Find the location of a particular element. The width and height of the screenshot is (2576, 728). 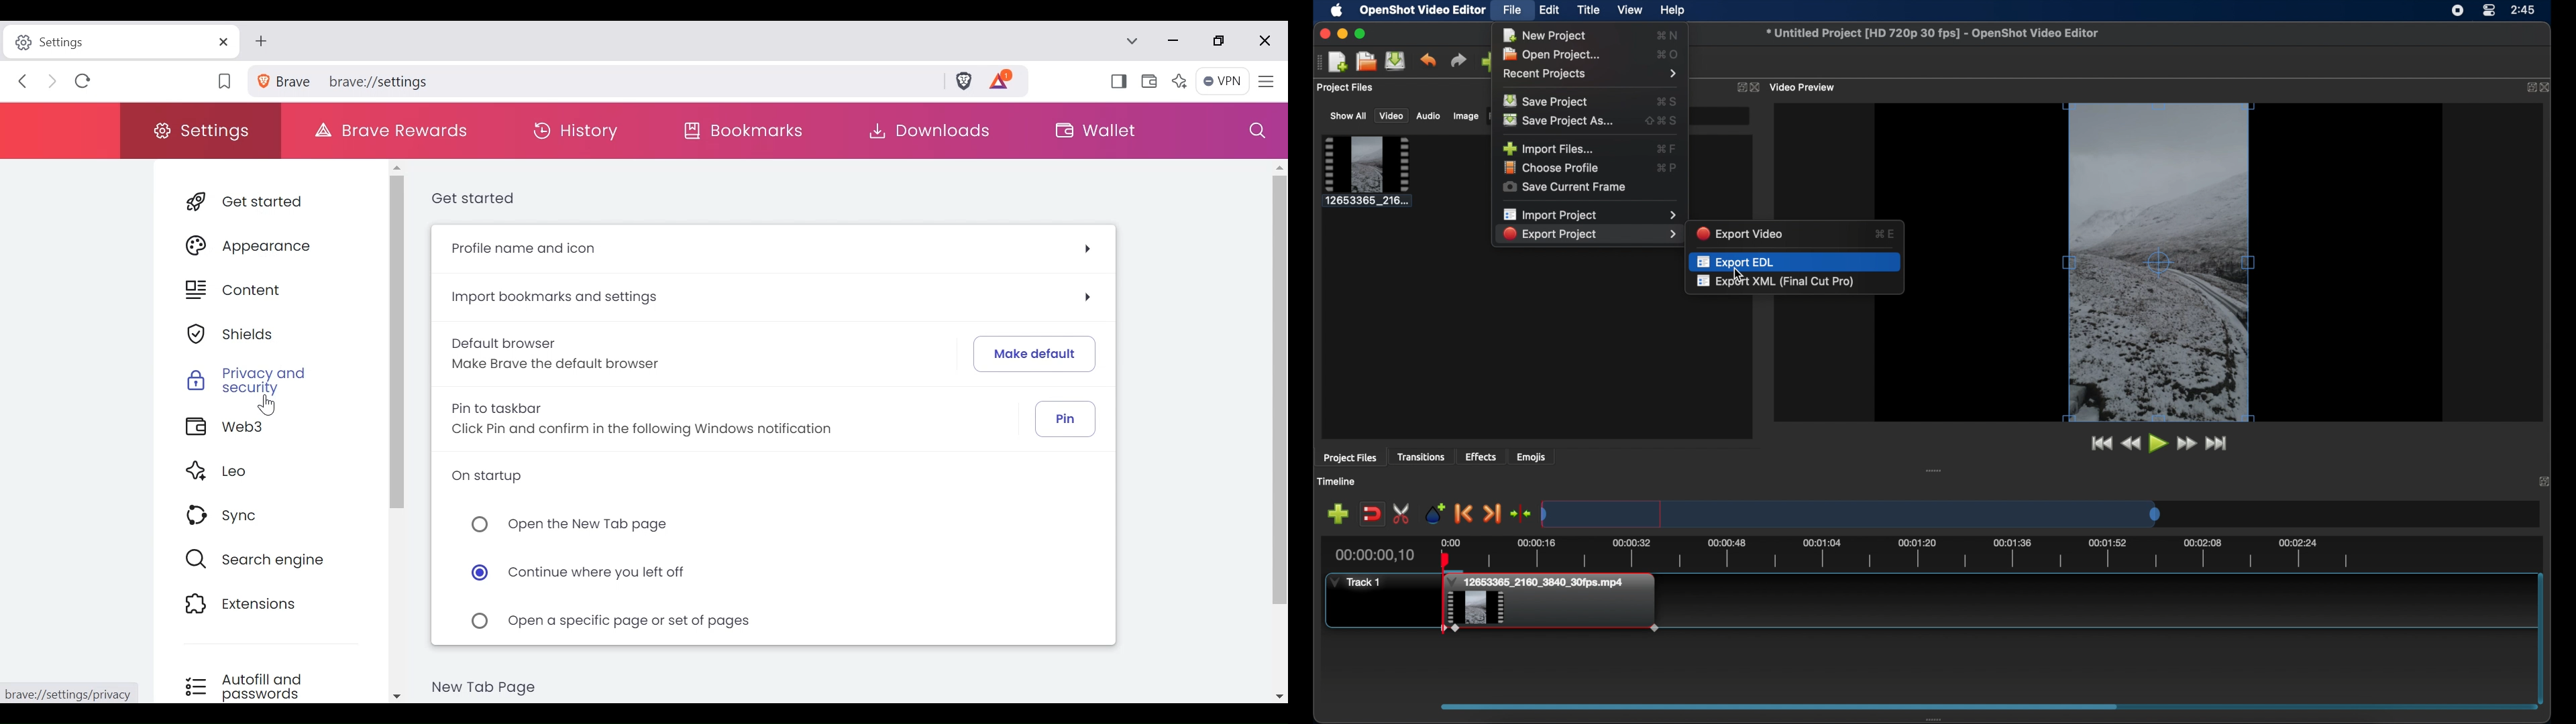

save project as shortcut is located at coordinates (1662, 120).